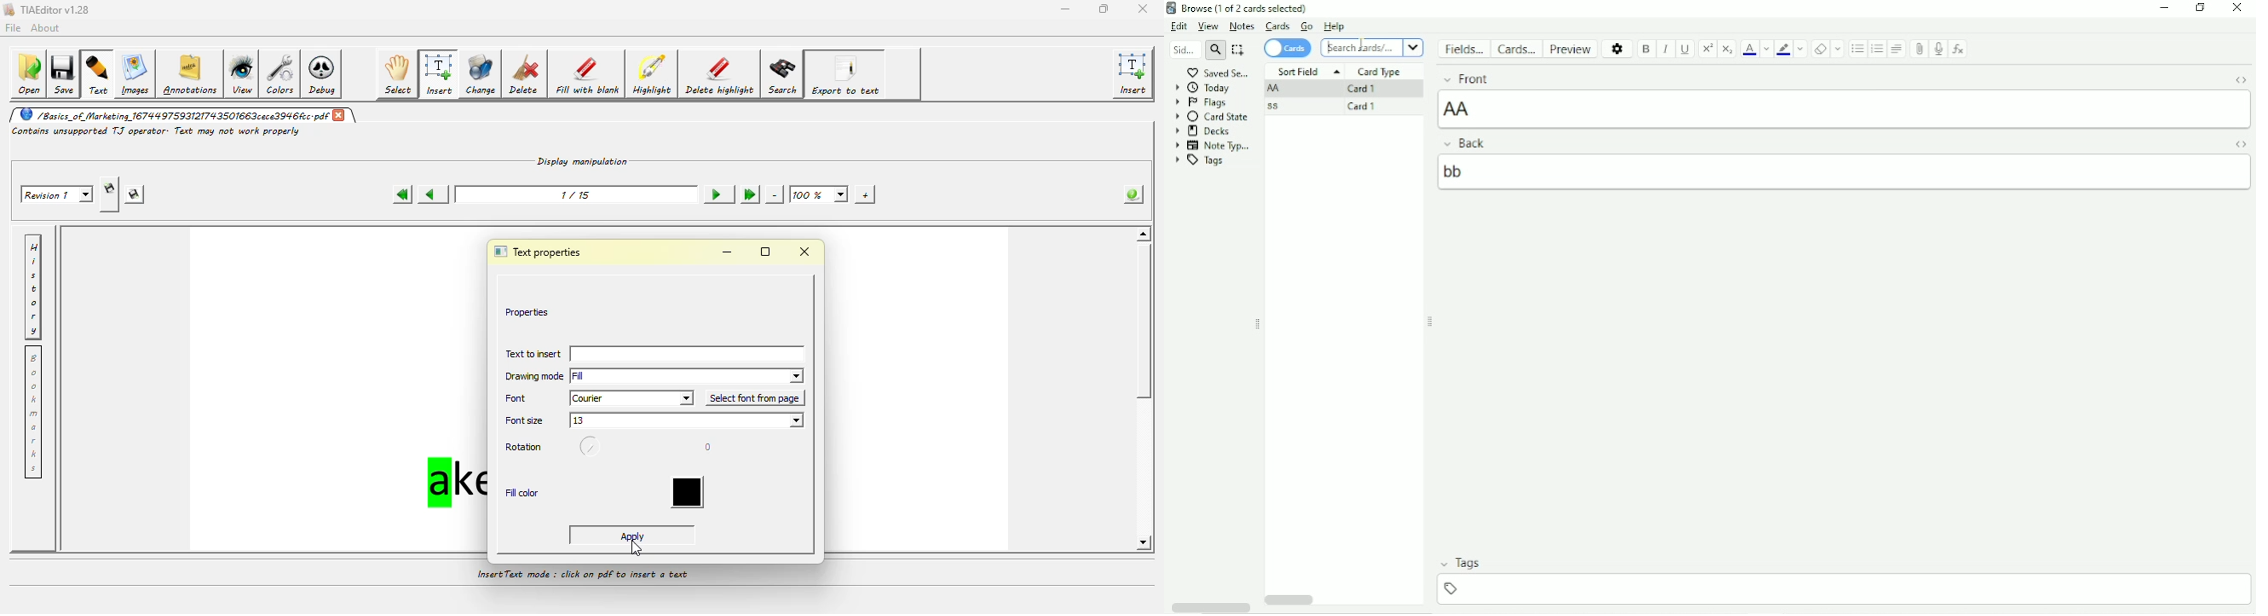  I want to click on Card State, so click(1215, 117).